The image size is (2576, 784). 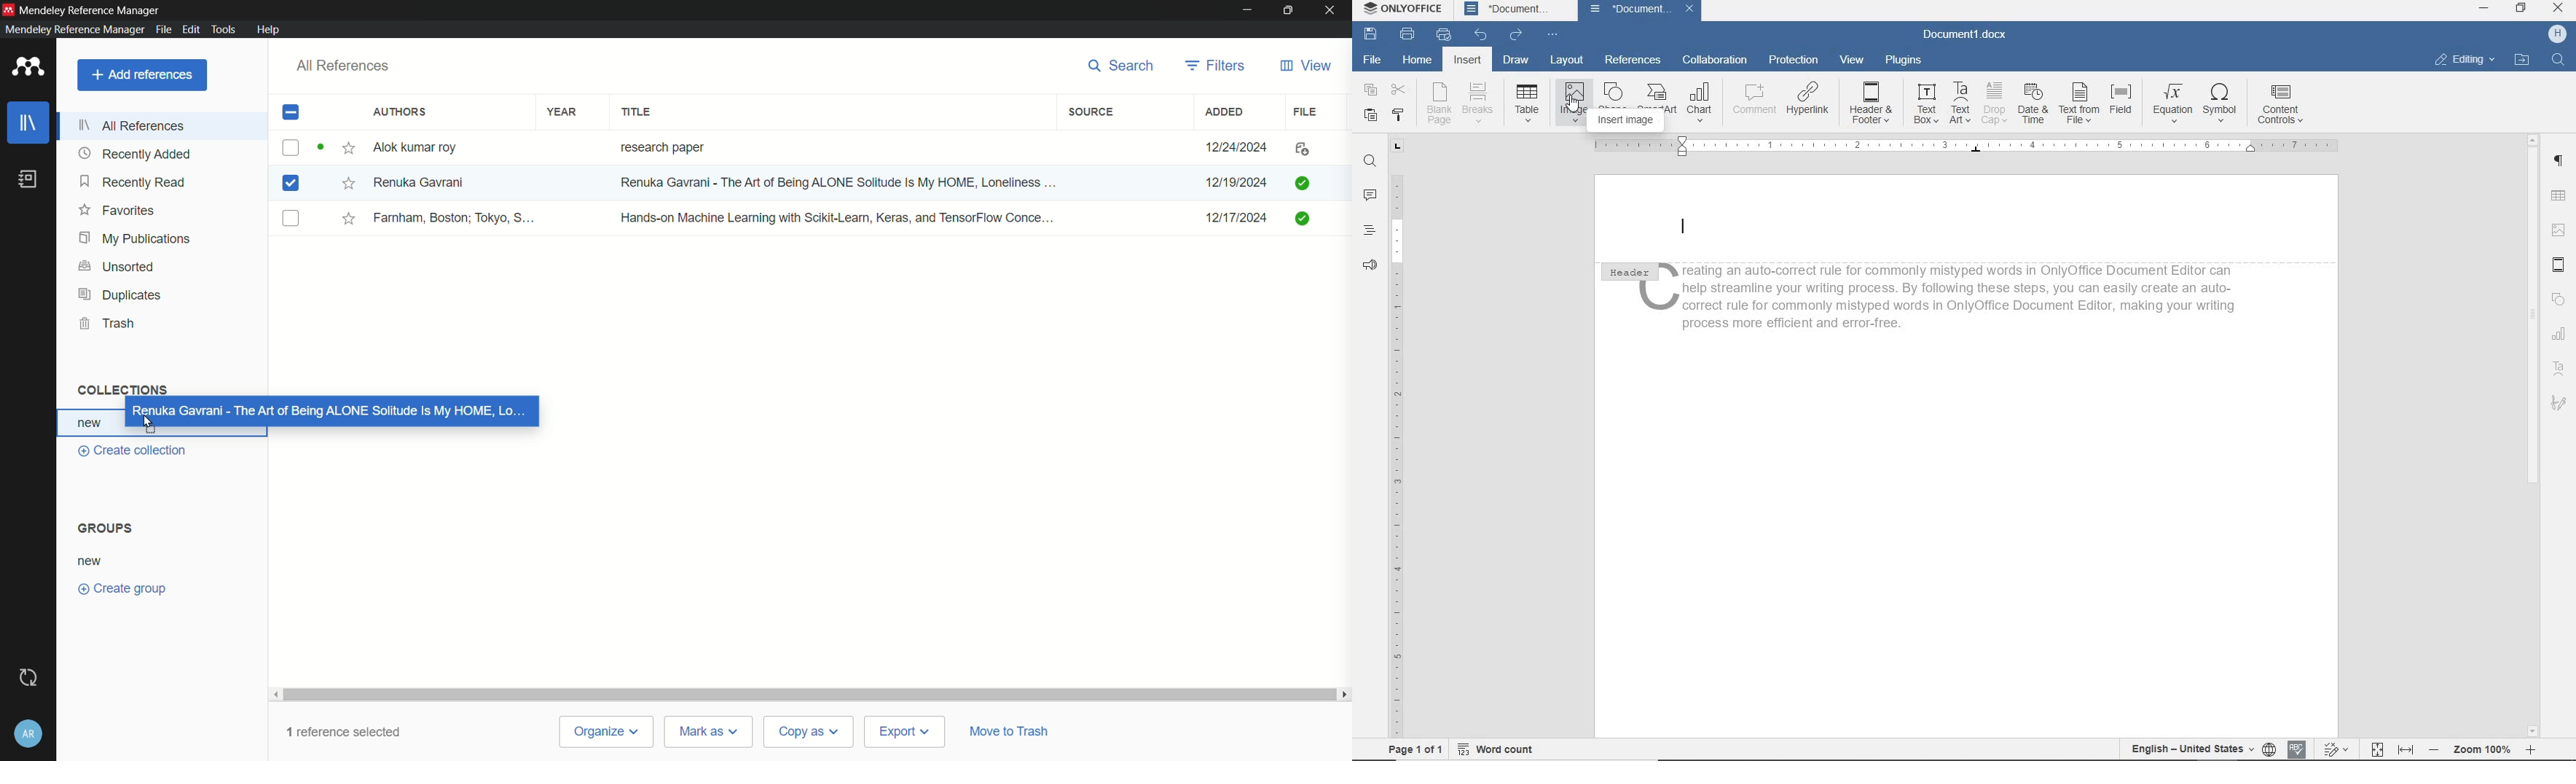 I want to click on SHAPE, so click(x=1614, y=91).